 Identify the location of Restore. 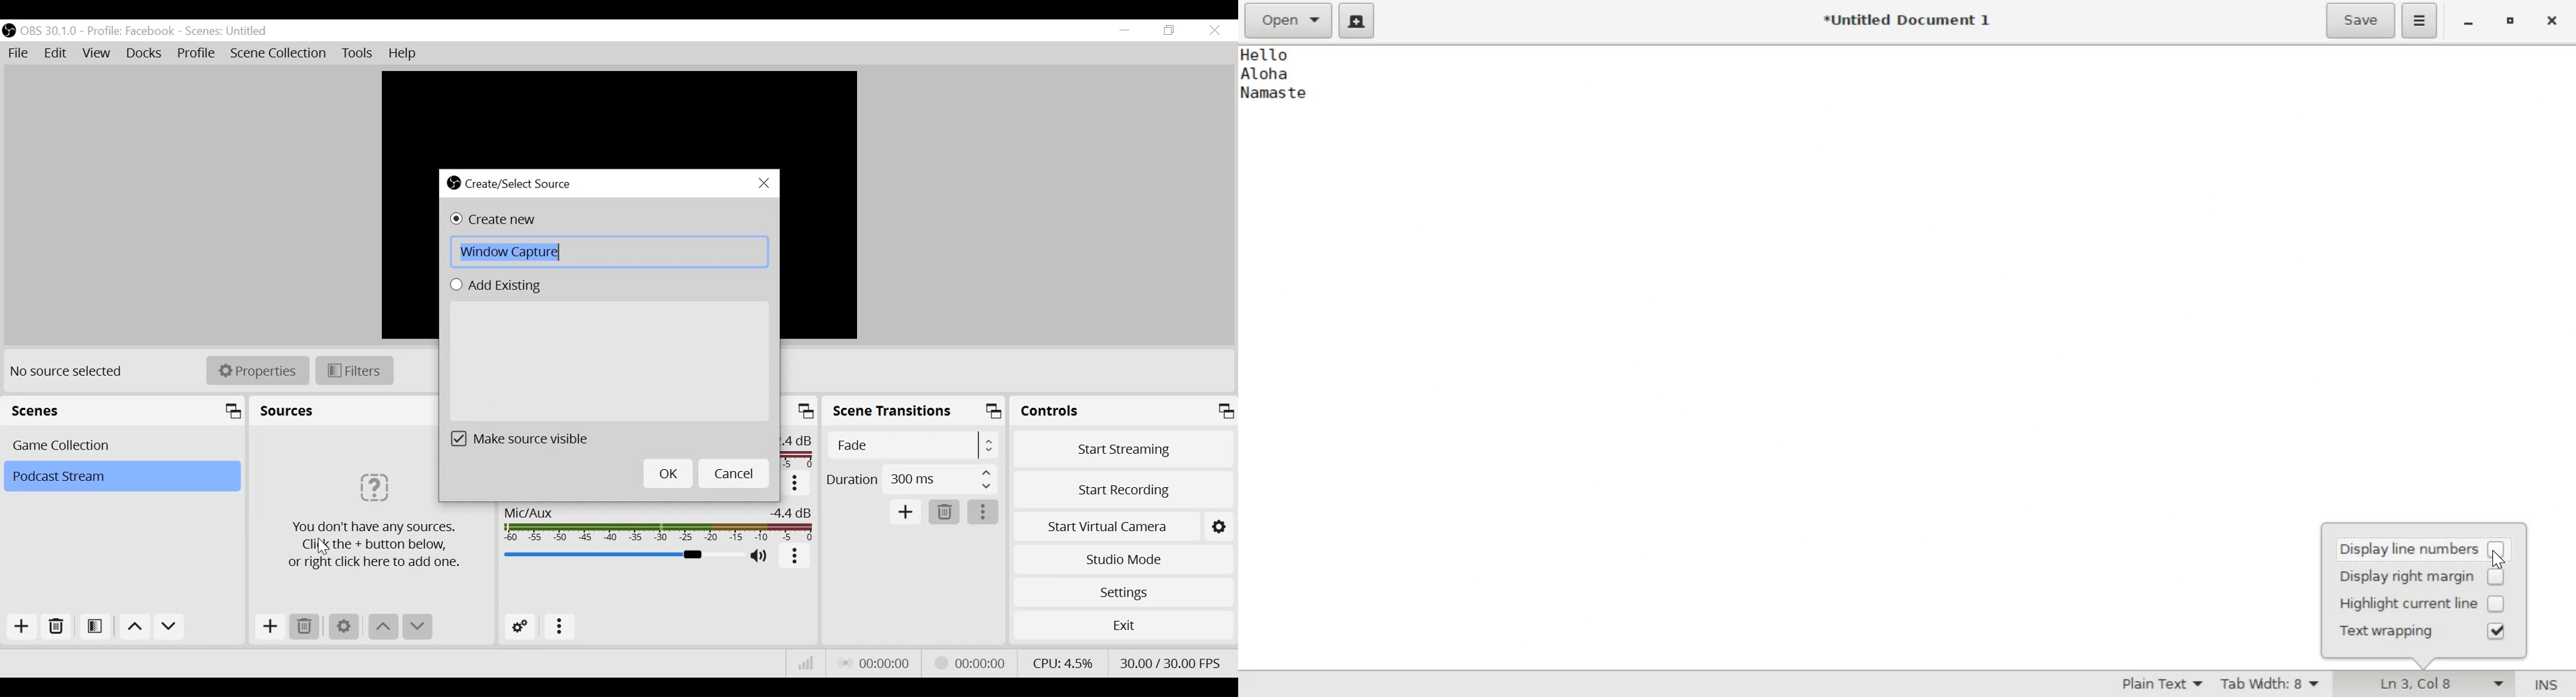
(1171, 31).